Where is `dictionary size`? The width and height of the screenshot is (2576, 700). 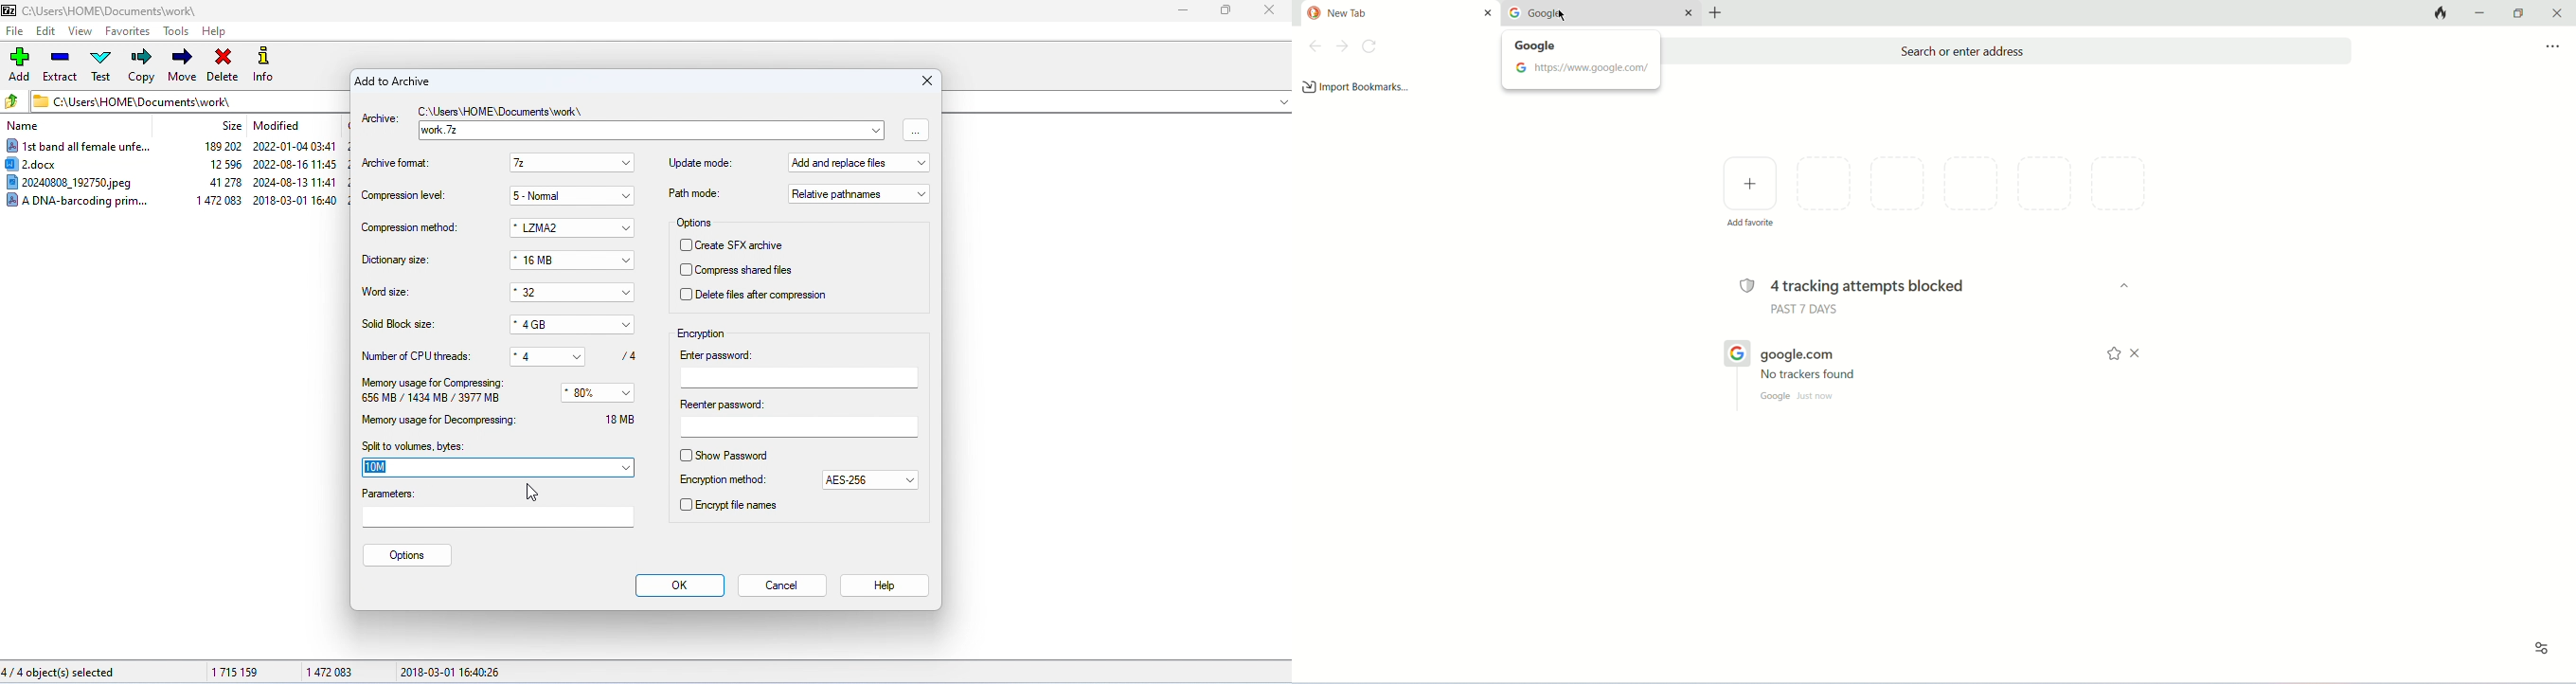
dictionary size is located at coordinates (397, 261).